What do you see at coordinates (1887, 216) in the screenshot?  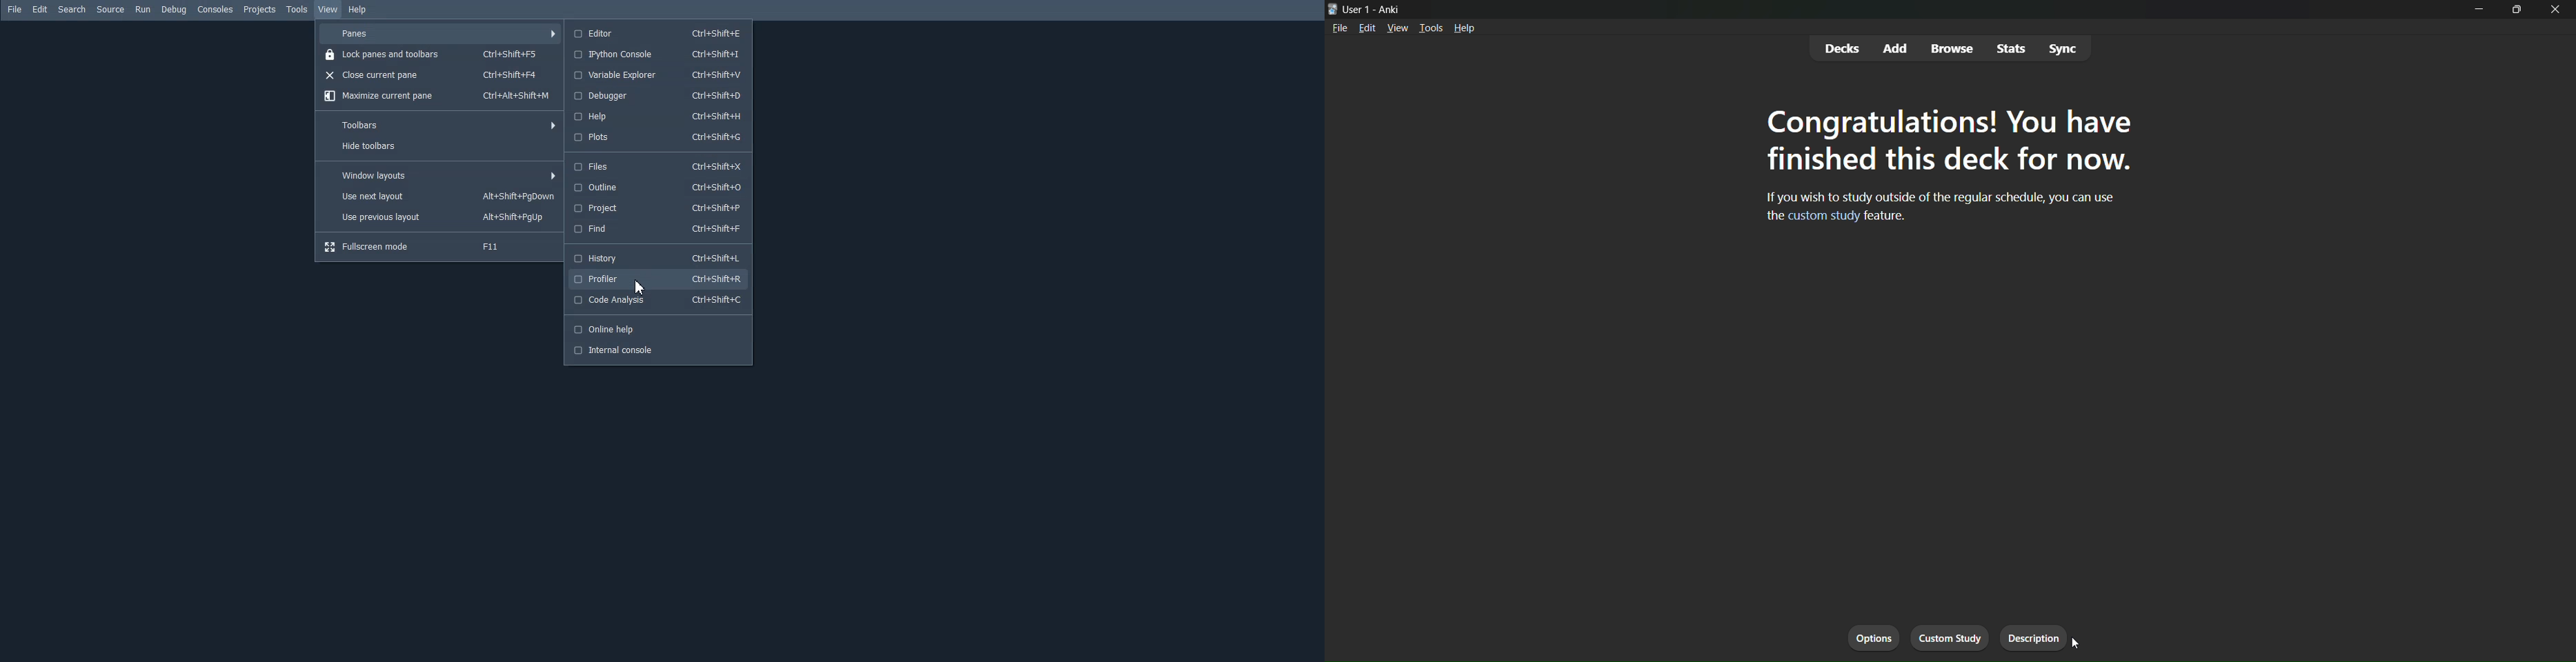 I see `feature.` at bounding box center [1887, 216].